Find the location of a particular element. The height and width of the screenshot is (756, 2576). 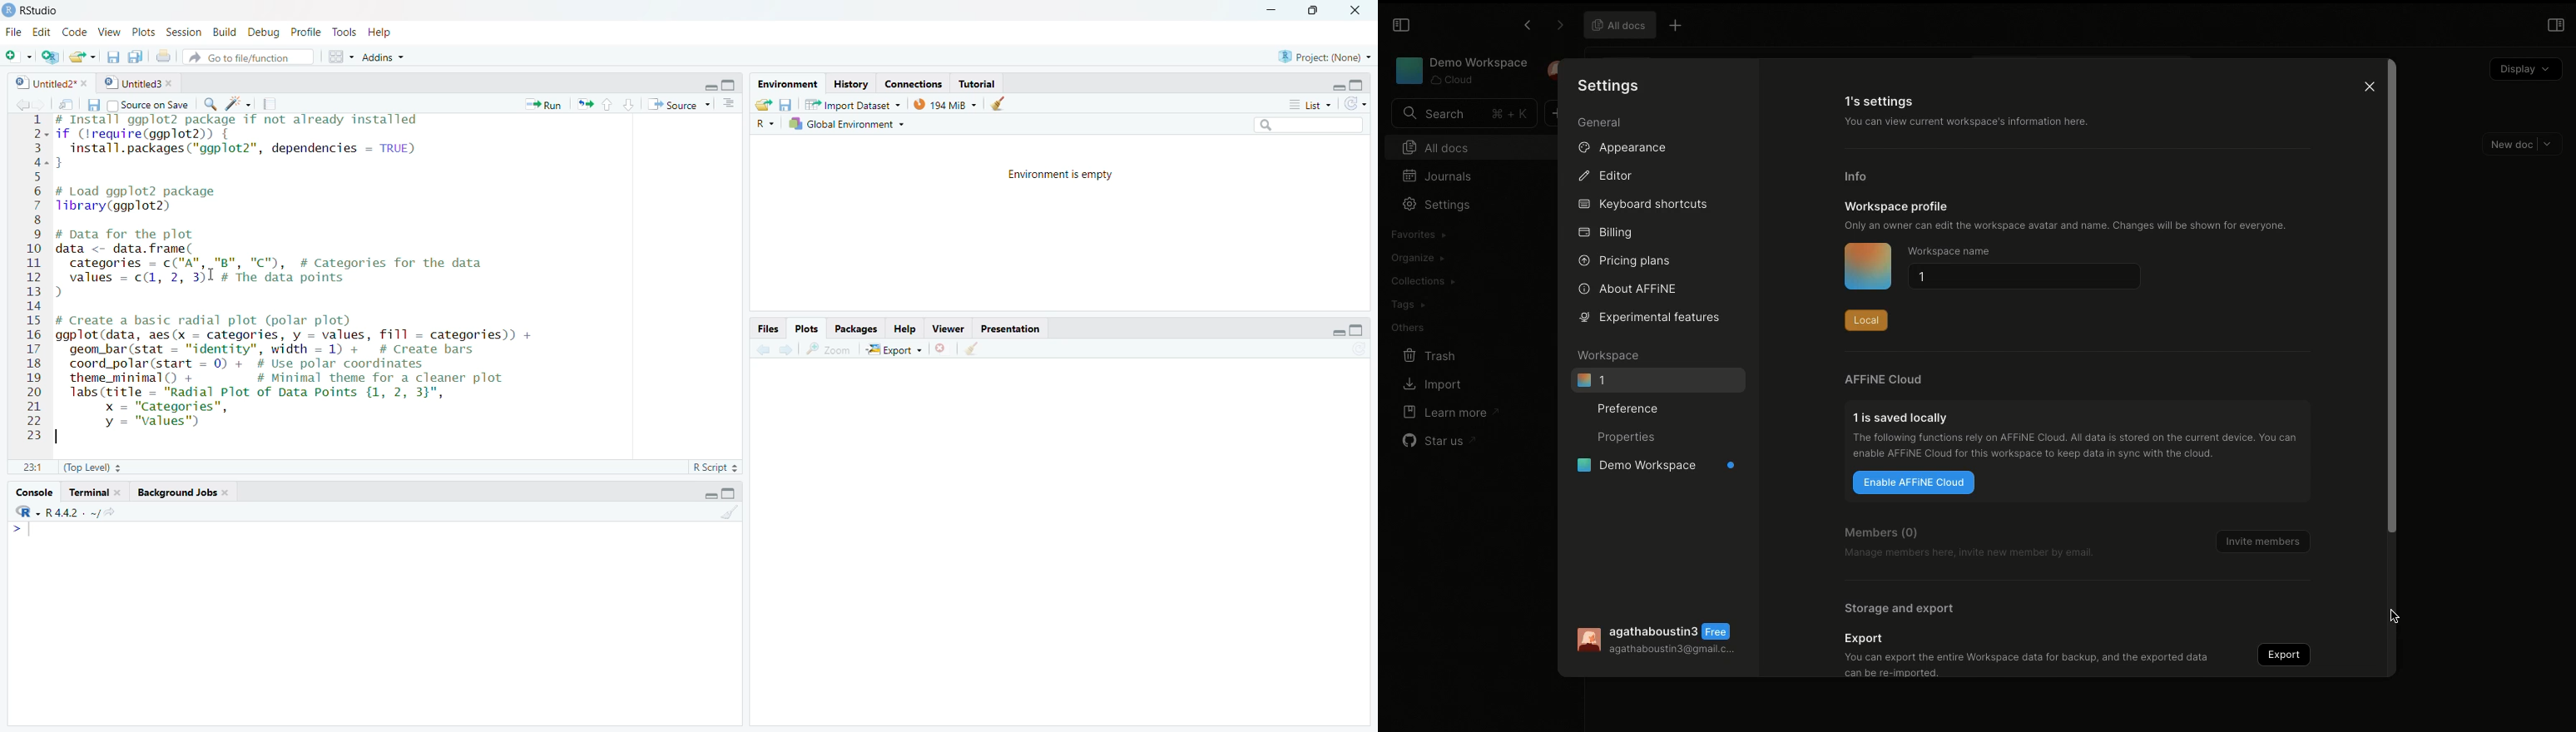

Cleaner is located at coordinates (729, 514).